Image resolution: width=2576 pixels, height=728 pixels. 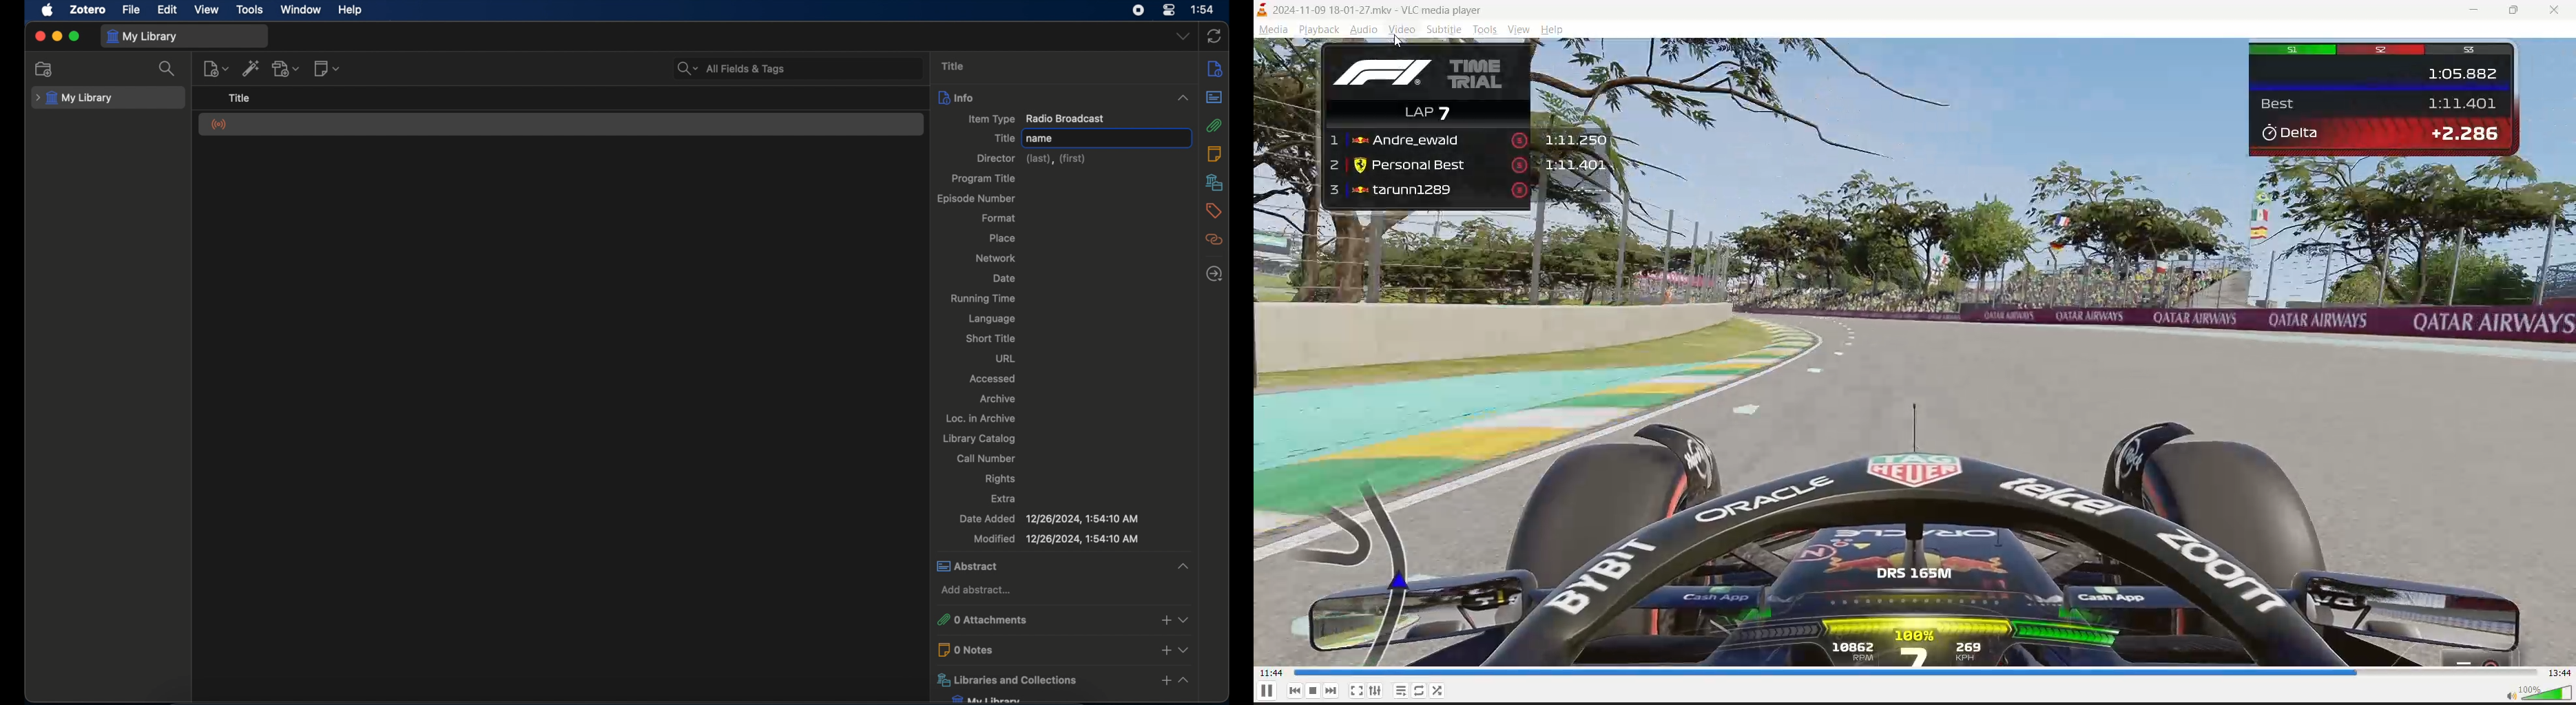 What do you see at coordinates (995, 257) in the screenshot?
I see `network` at bounding box center [995, 257].